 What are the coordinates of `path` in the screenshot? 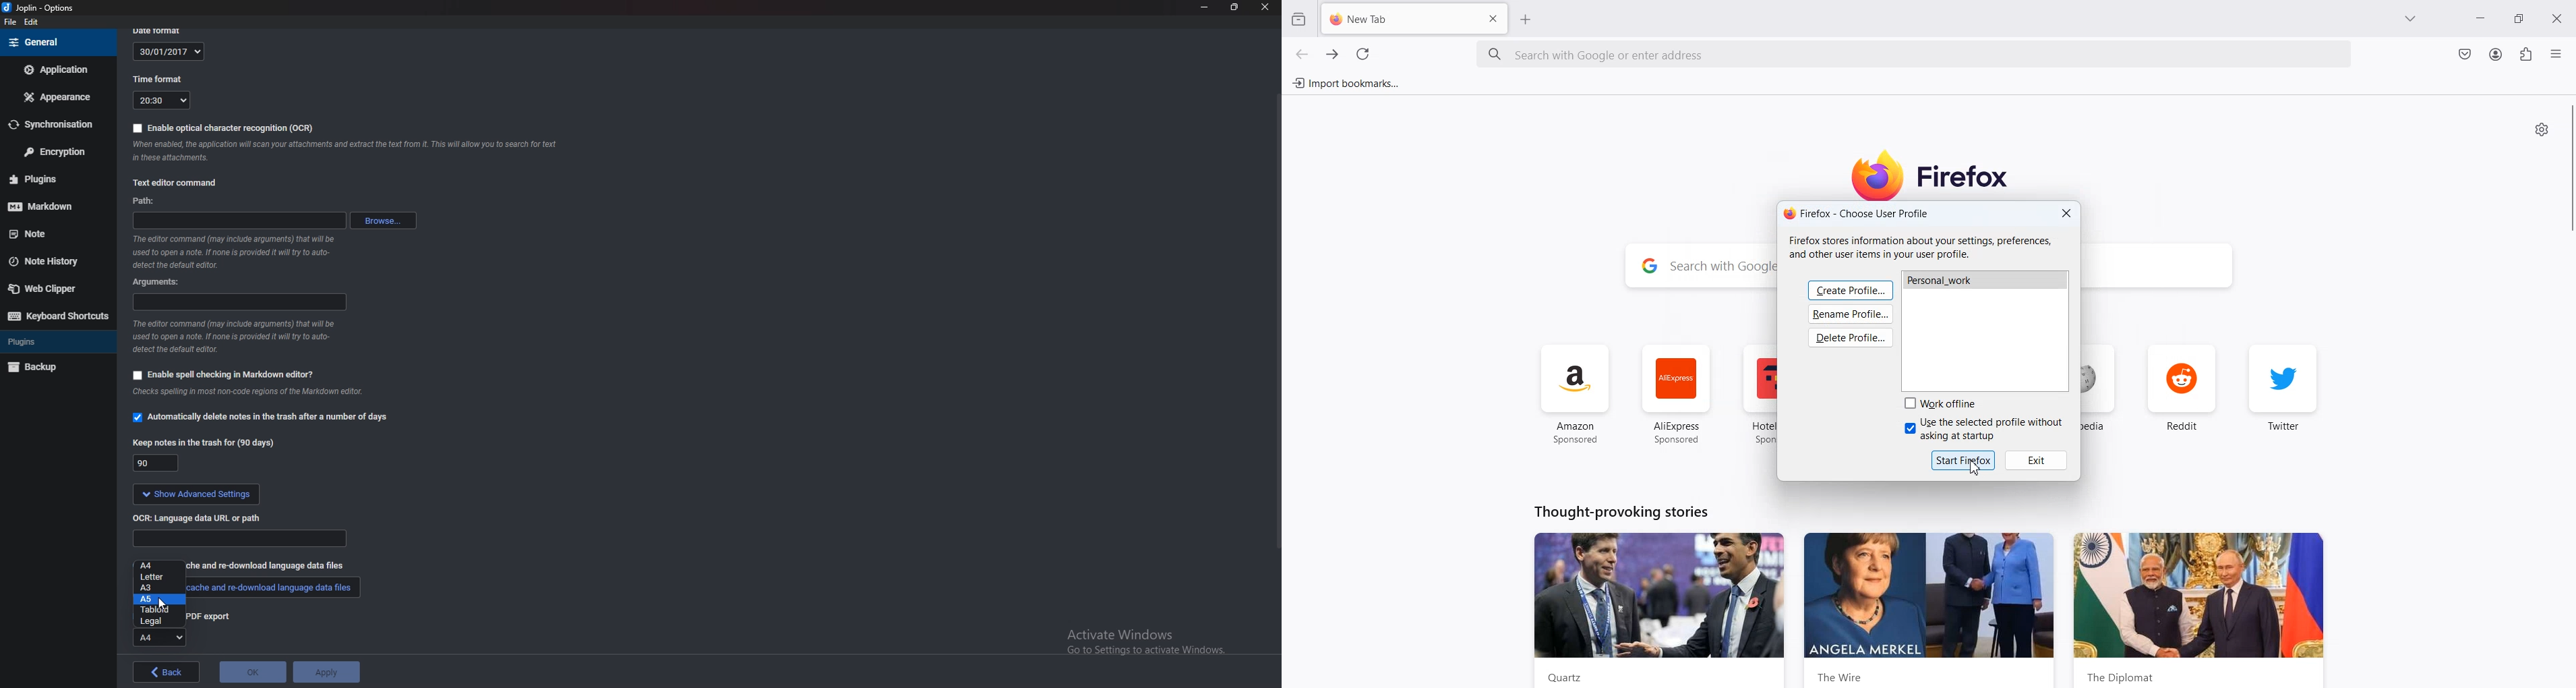 It's located at (239, 222).